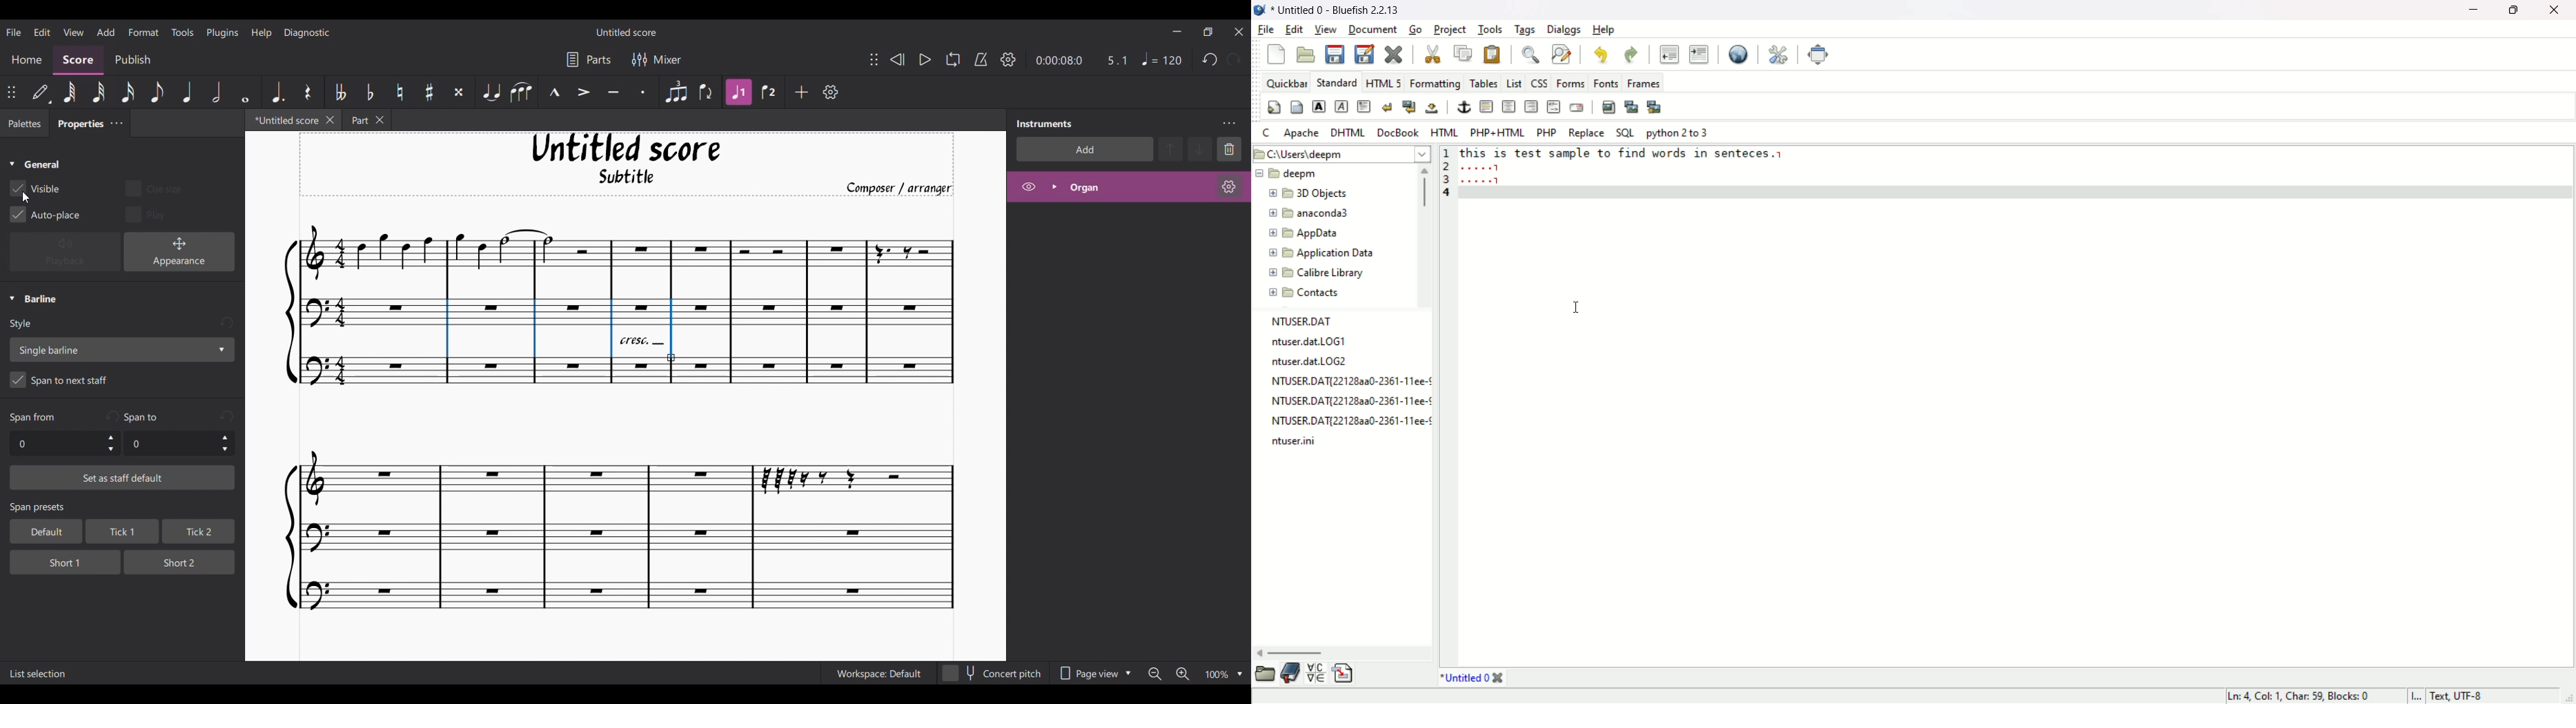  Describe the element at coordinates (46, 214) in the screenshot. I see `Toggle for Auto-place` at that location.